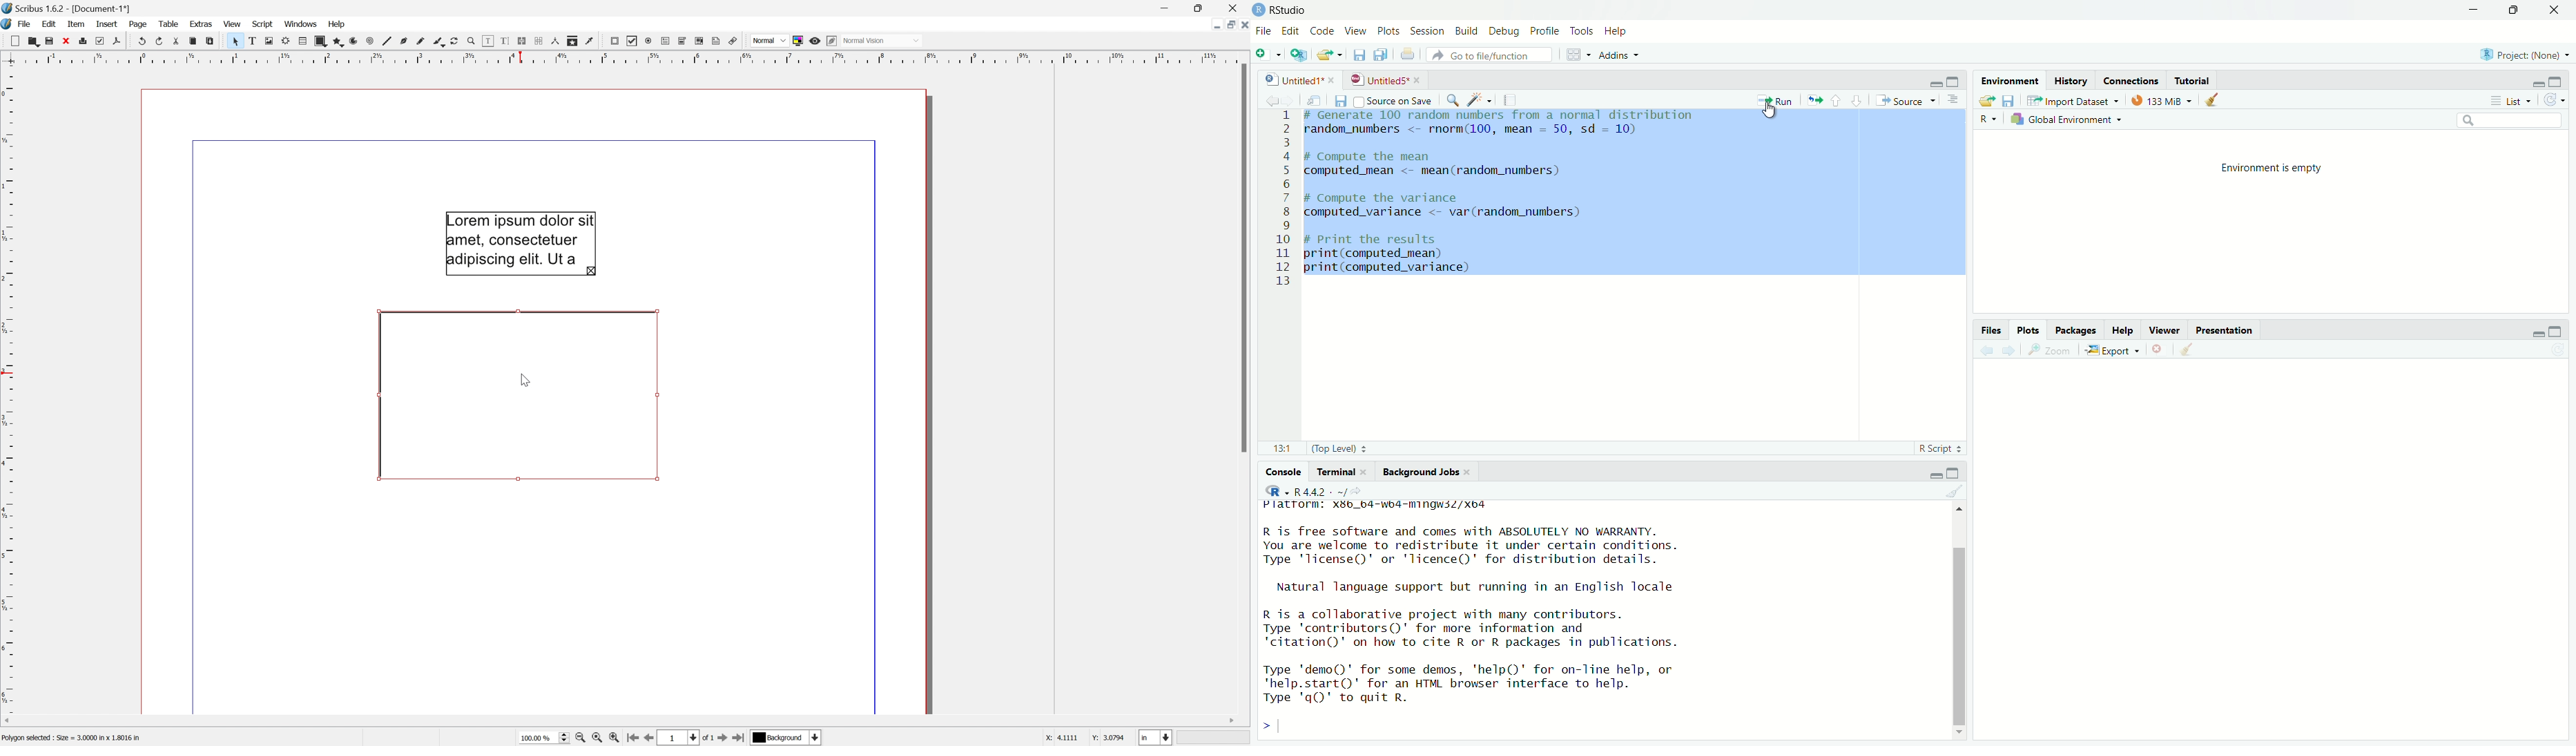  What do you see at coordinates (1511, 99) in the screenshot?
I see `compile report` at bounding box center [1511, 99].